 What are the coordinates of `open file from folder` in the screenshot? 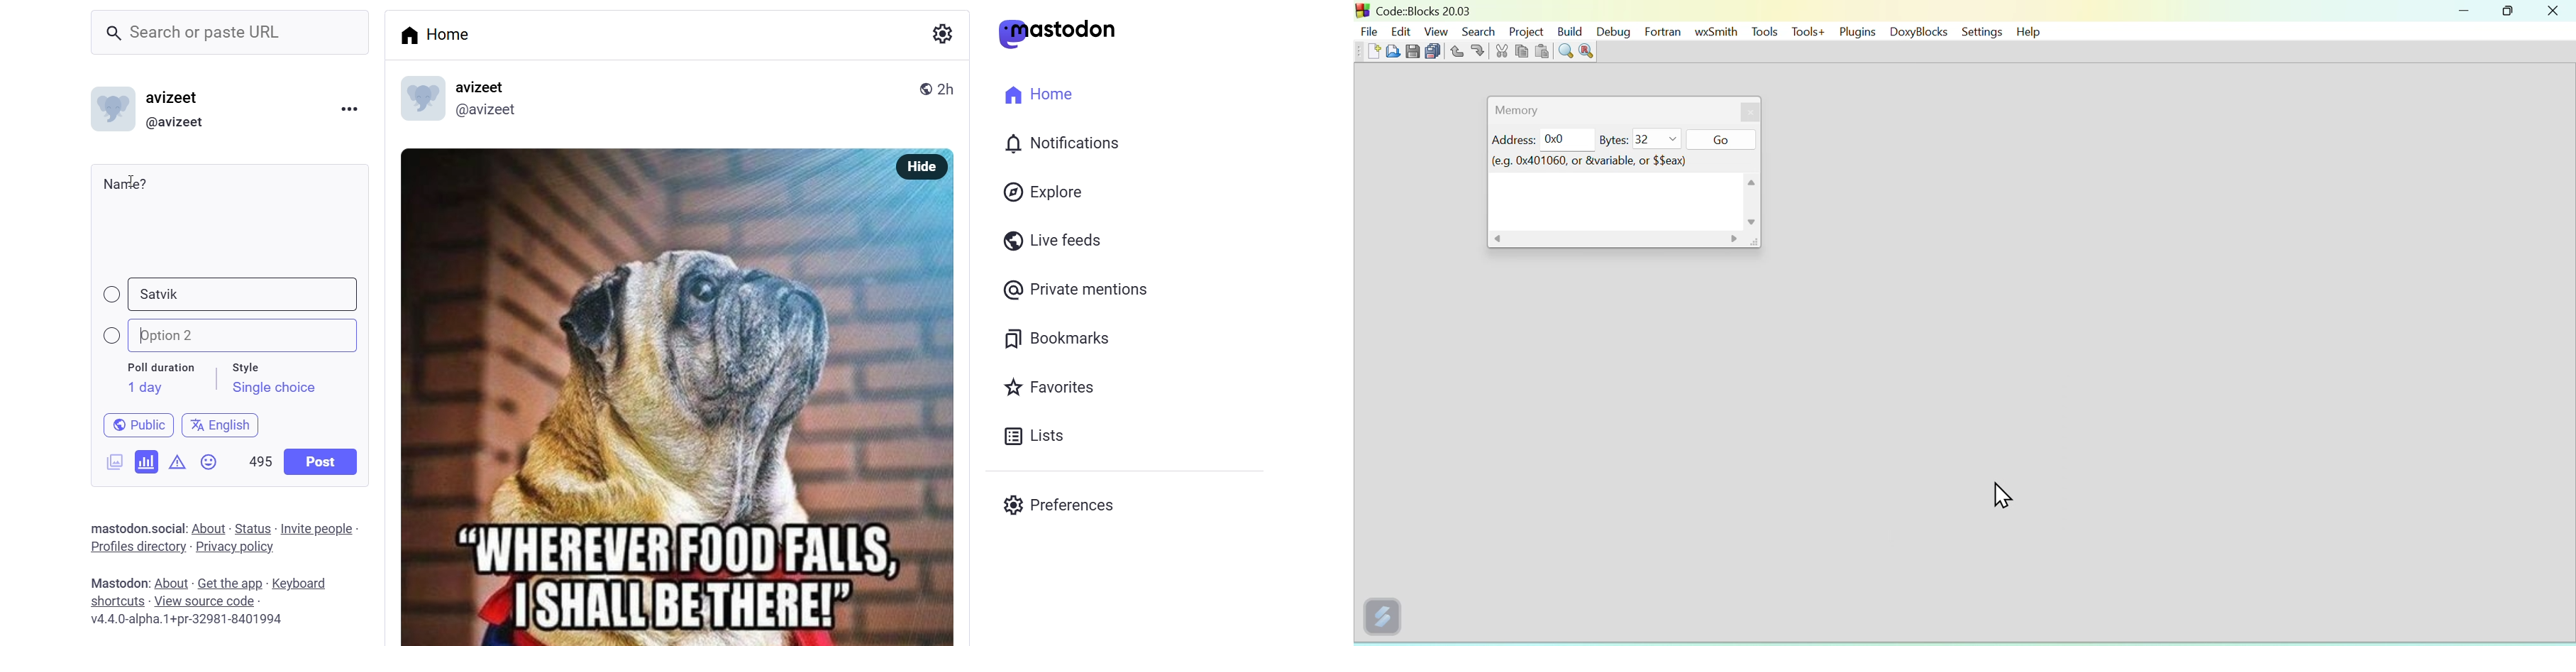 It's located at (1392, 52).